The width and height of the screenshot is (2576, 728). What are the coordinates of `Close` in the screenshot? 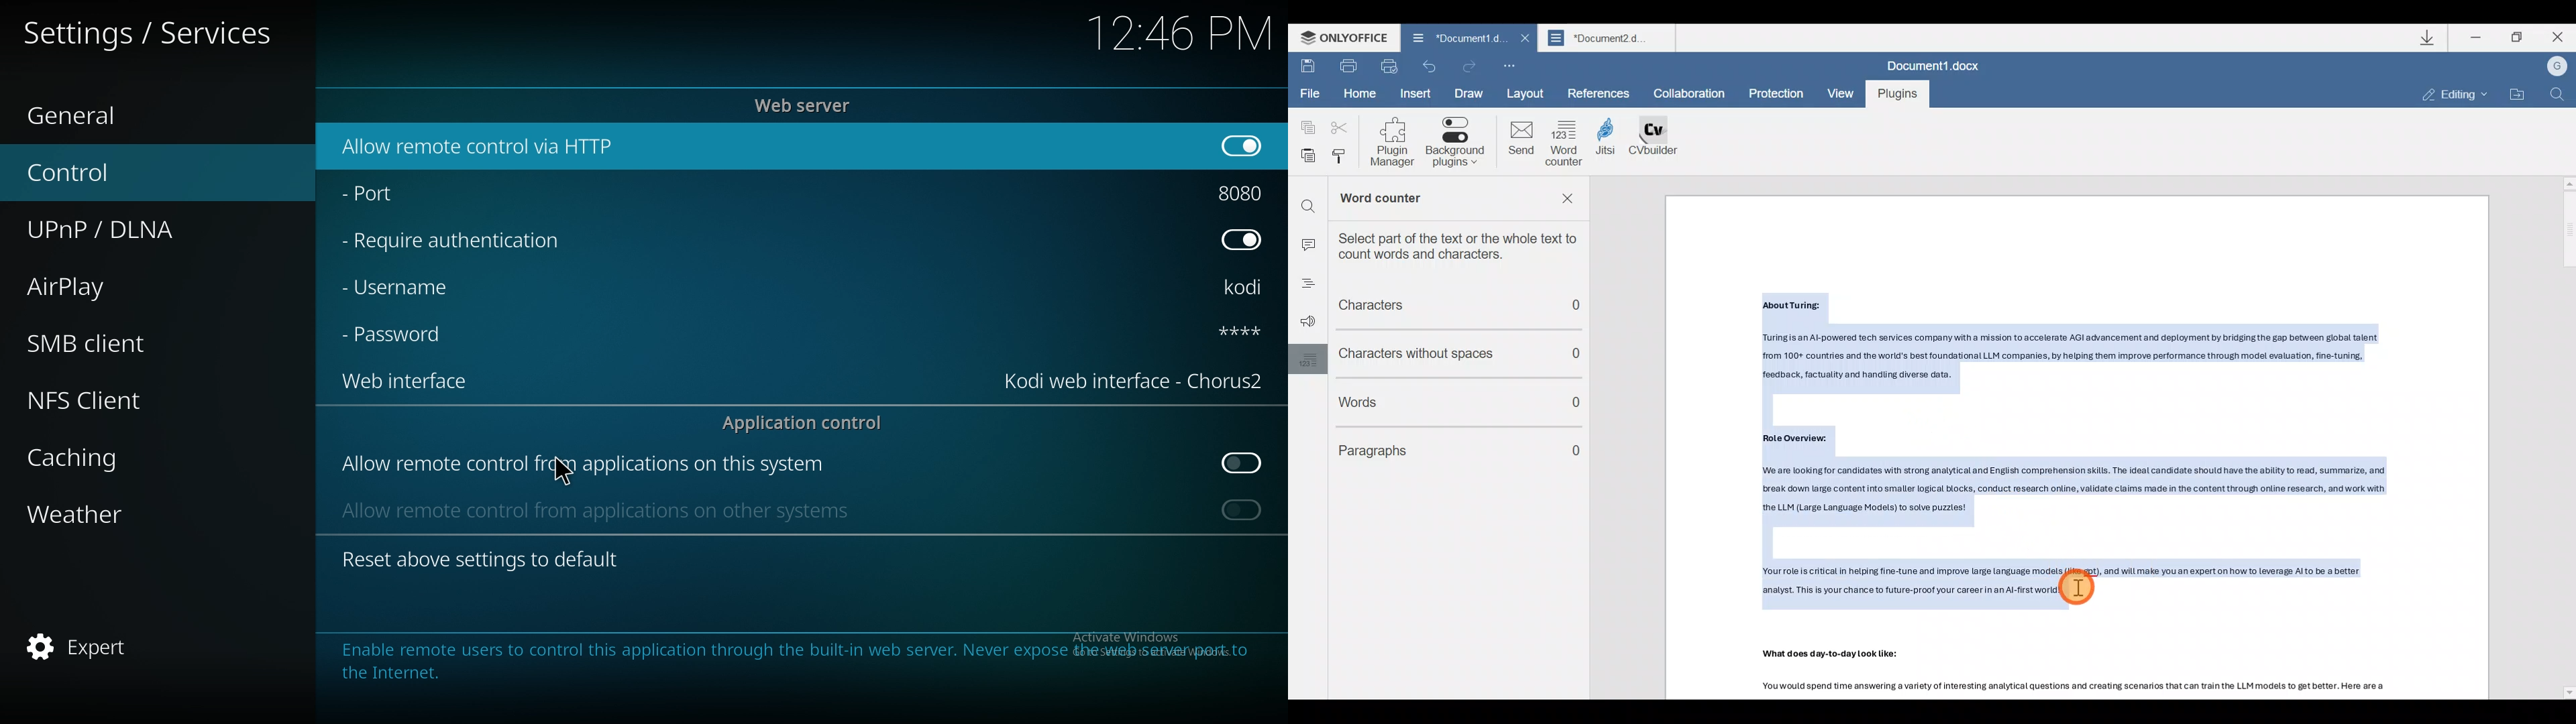 It's located at (2555, 38).